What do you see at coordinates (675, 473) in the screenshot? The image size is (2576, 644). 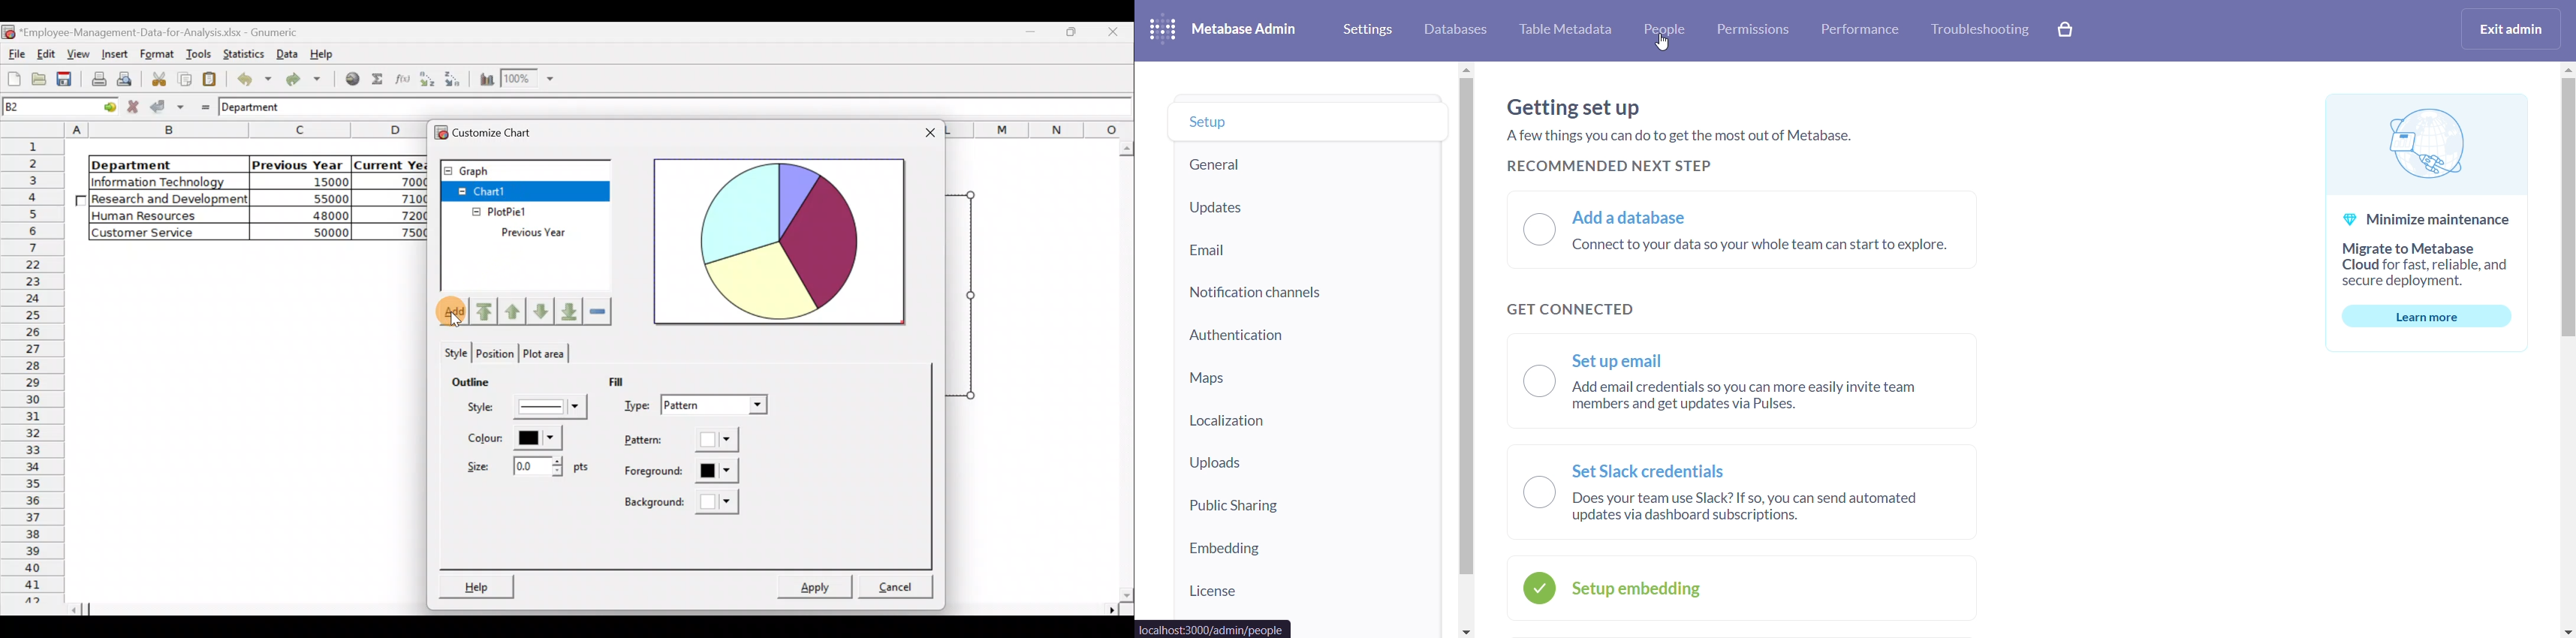 I see `Foreground` at bounding box center [675, 473].